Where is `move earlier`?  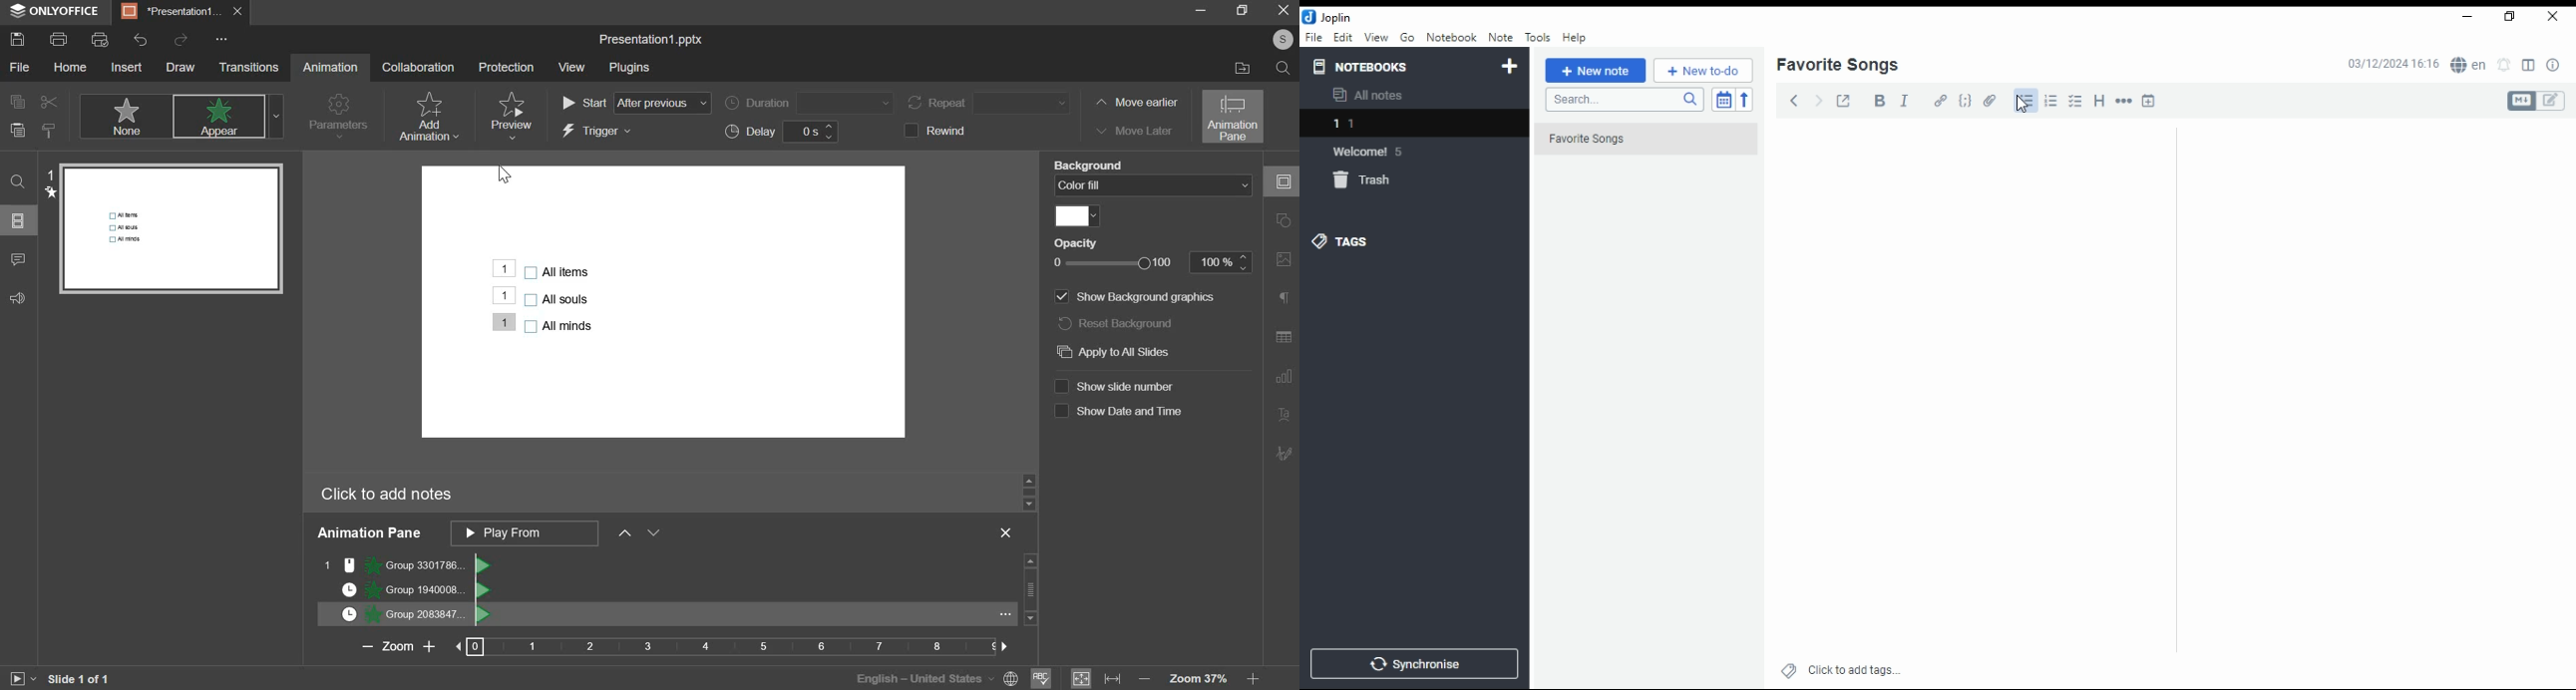
move earlier is located at coordinates (1135, 103).